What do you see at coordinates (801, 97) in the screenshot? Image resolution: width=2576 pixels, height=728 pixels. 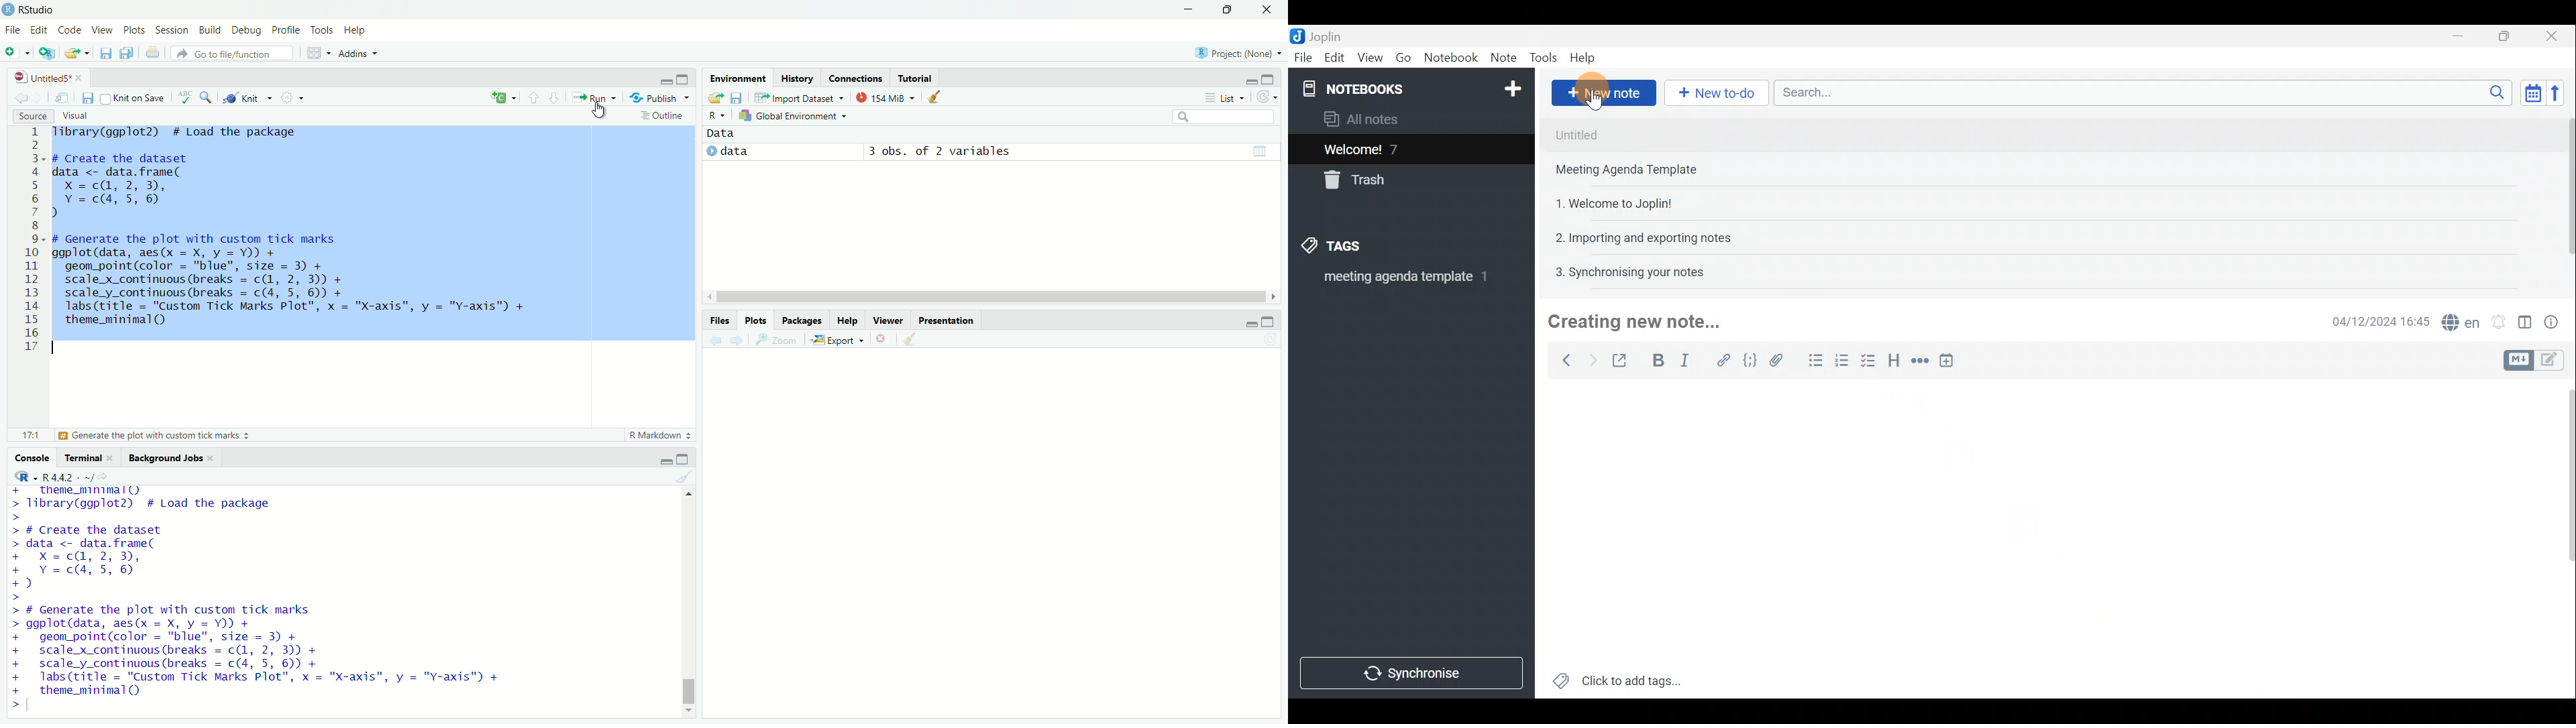 I see `import dataset` at bounding box center [801, 97].